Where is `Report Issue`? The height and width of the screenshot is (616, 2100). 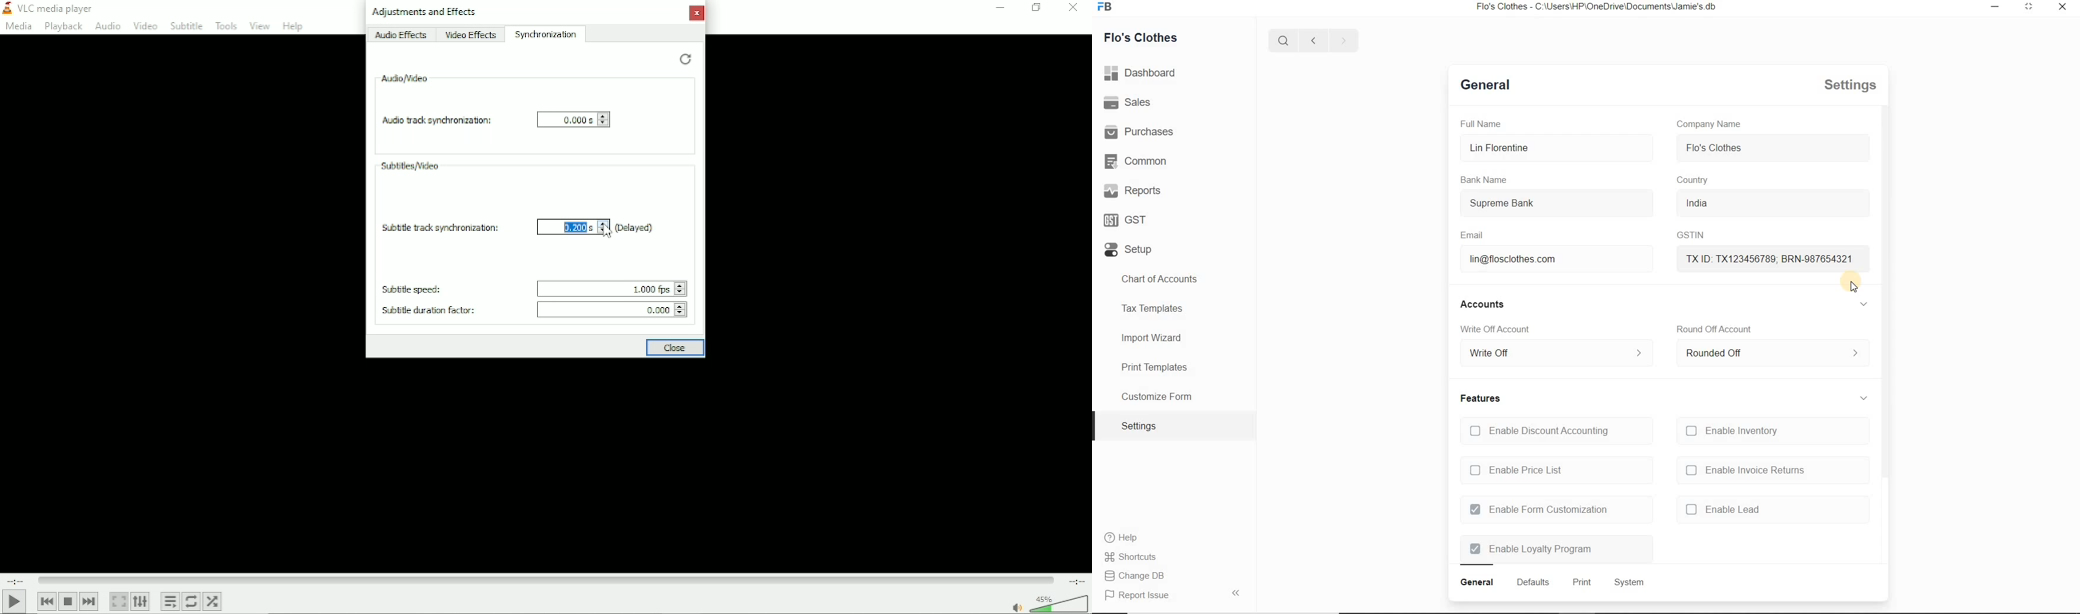
Report Issue is located at coordinates (1140, 577).